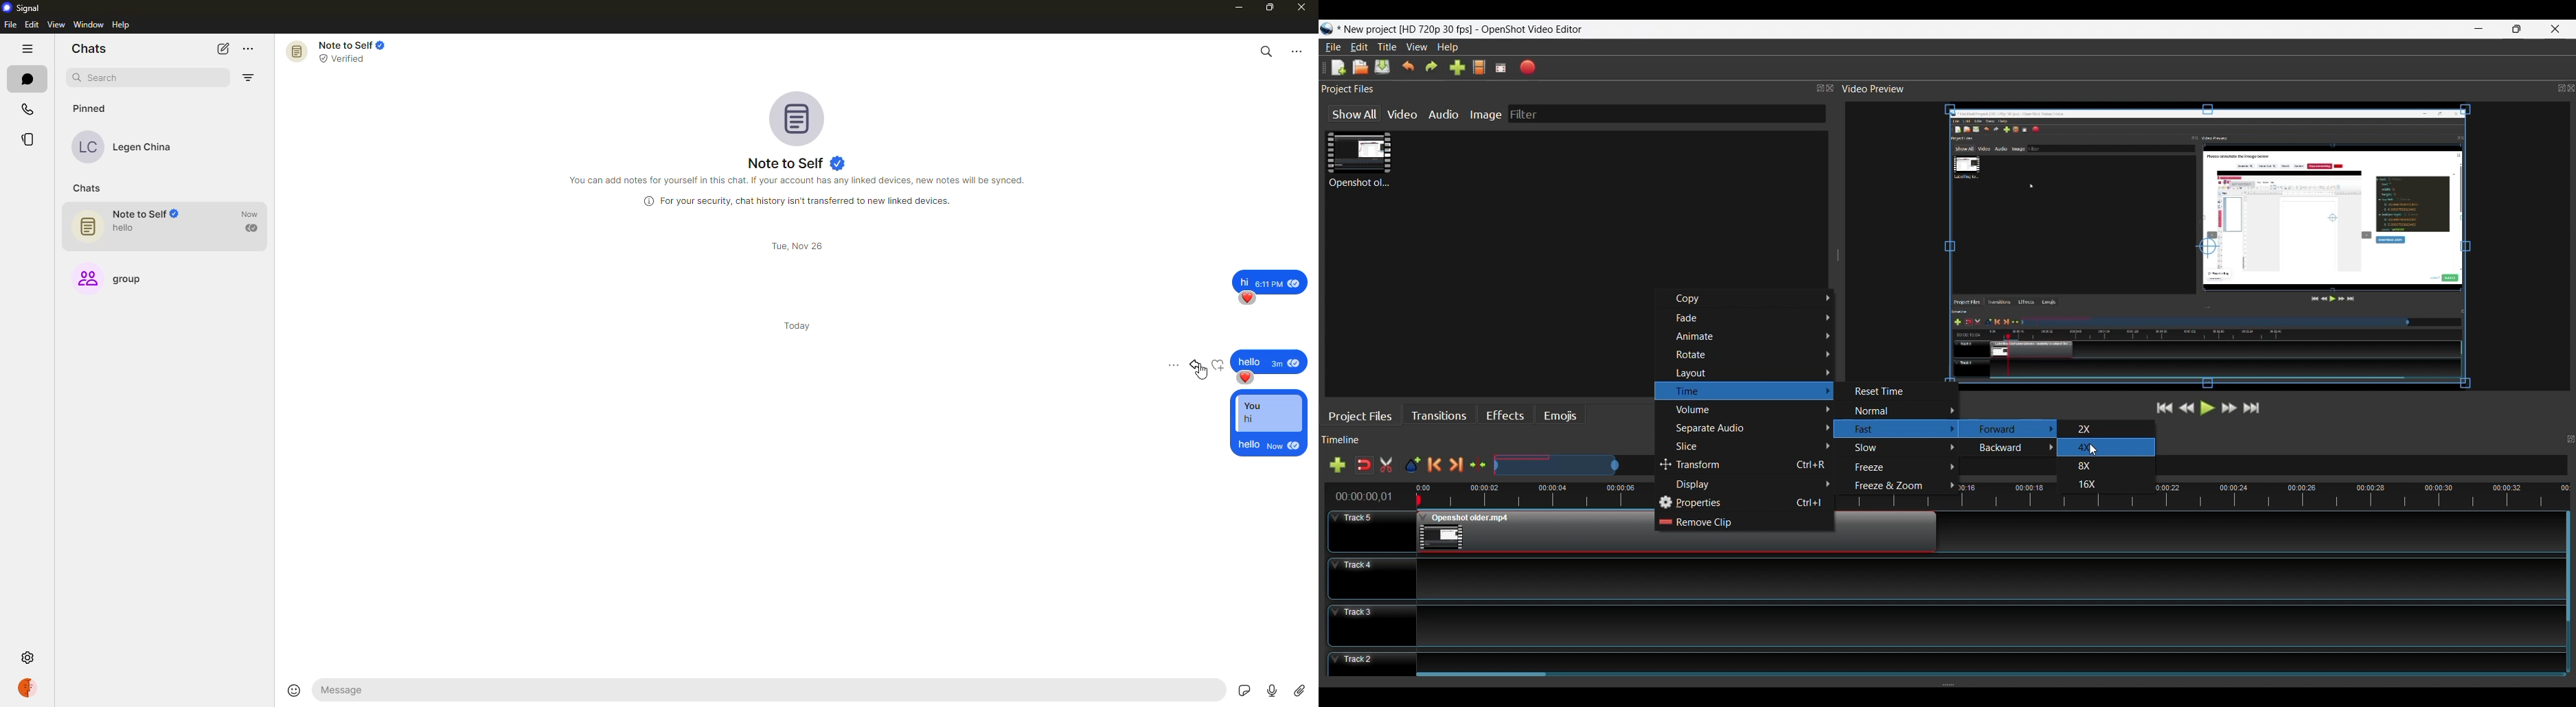  I want to click on calls, so click(30, 106).